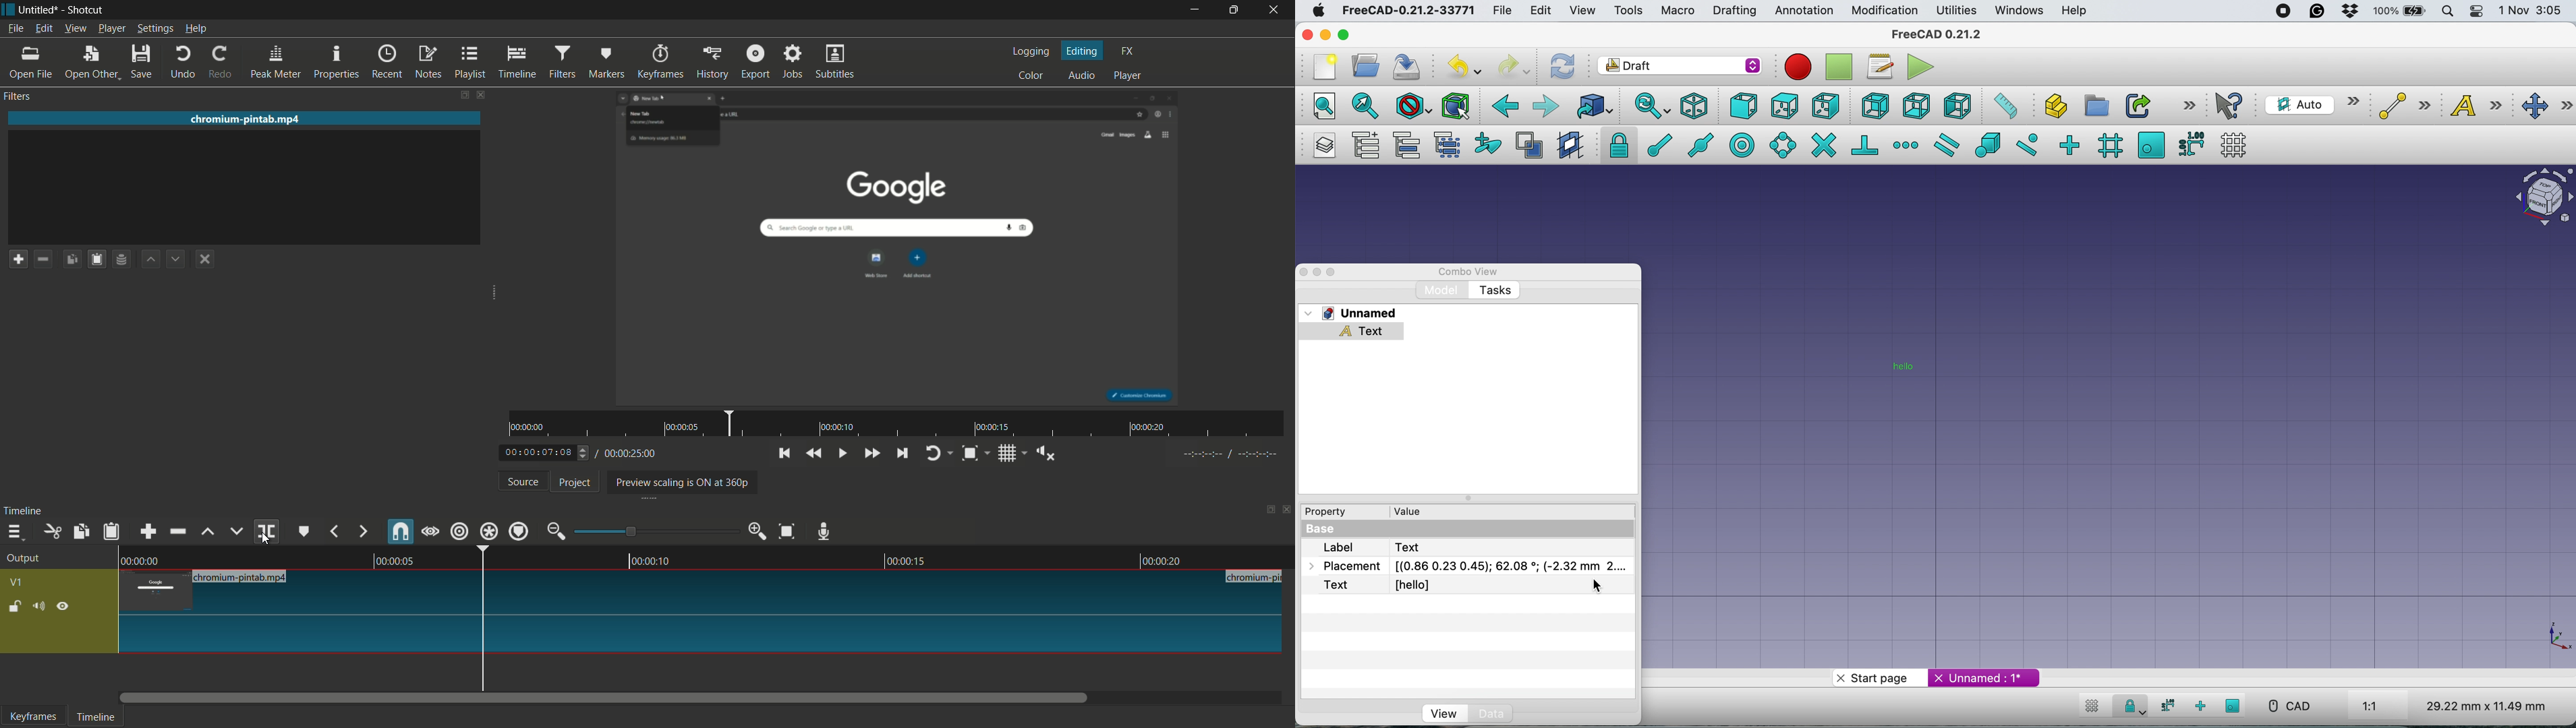  I want to click on file, so click(1503, 12).